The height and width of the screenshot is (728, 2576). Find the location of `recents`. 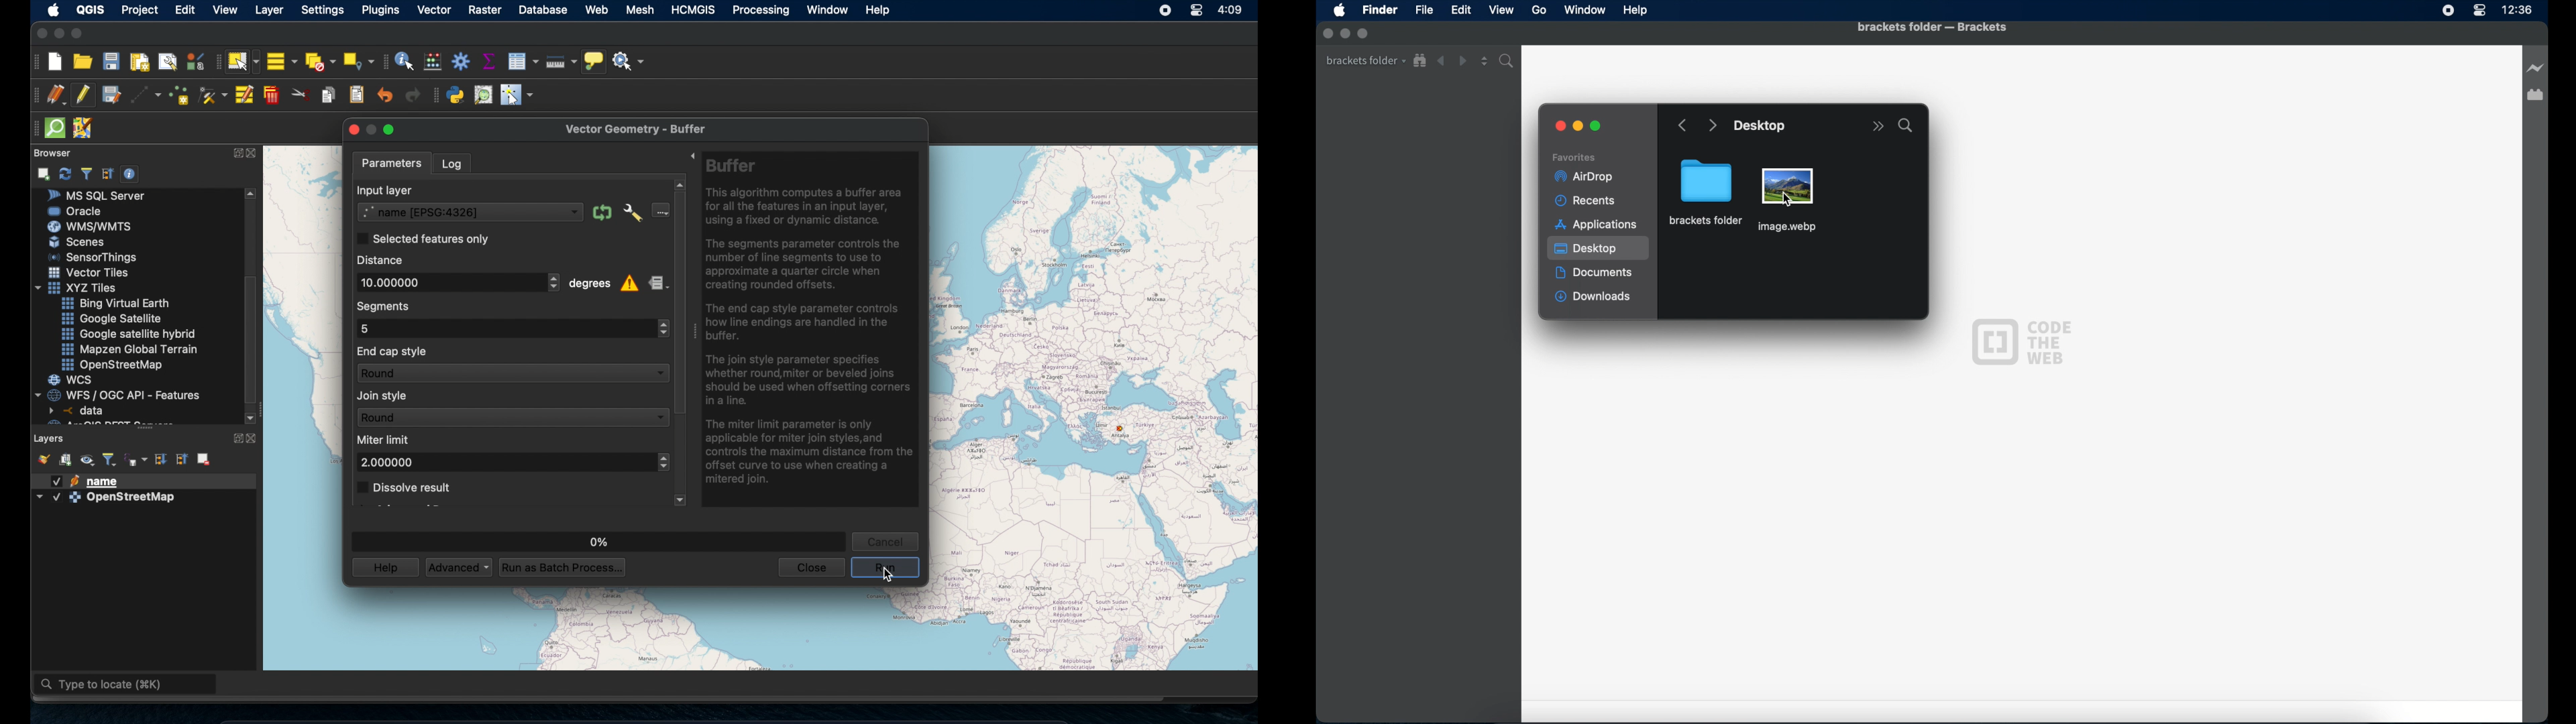

recents is located at coordinates (1588, 201).